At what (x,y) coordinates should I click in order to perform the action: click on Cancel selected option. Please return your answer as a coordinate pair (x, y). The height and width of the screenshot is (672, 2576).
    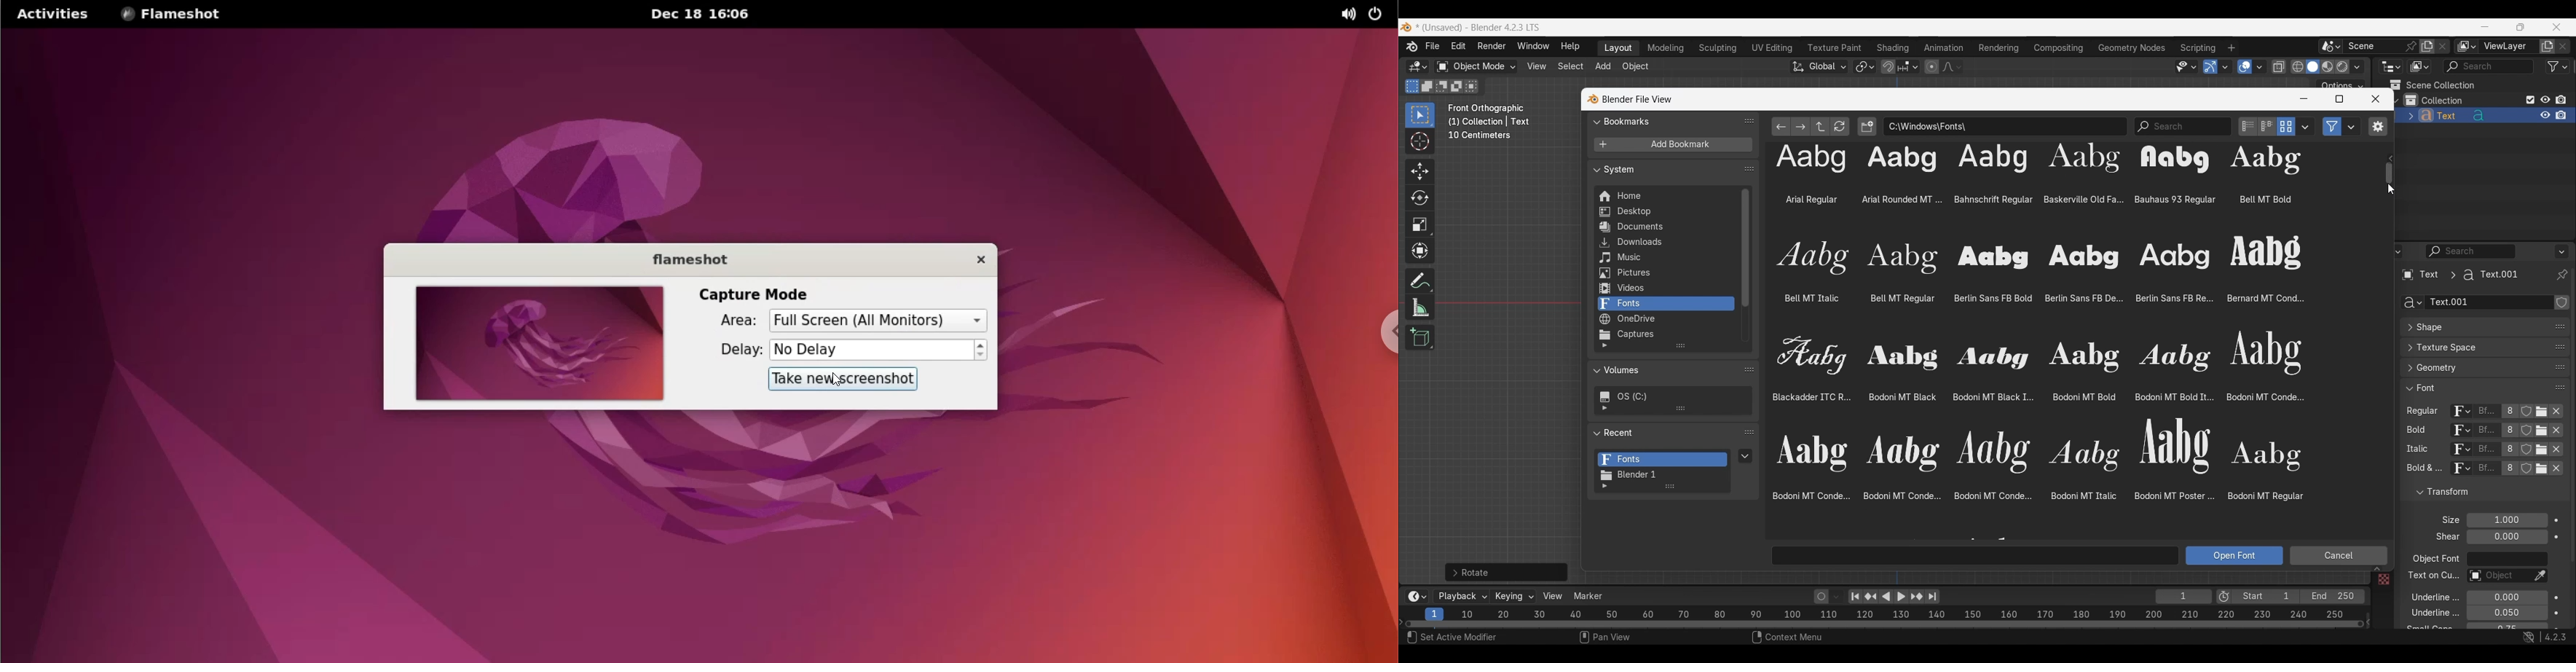
    Looking at the image, I should click on (2338, 556).